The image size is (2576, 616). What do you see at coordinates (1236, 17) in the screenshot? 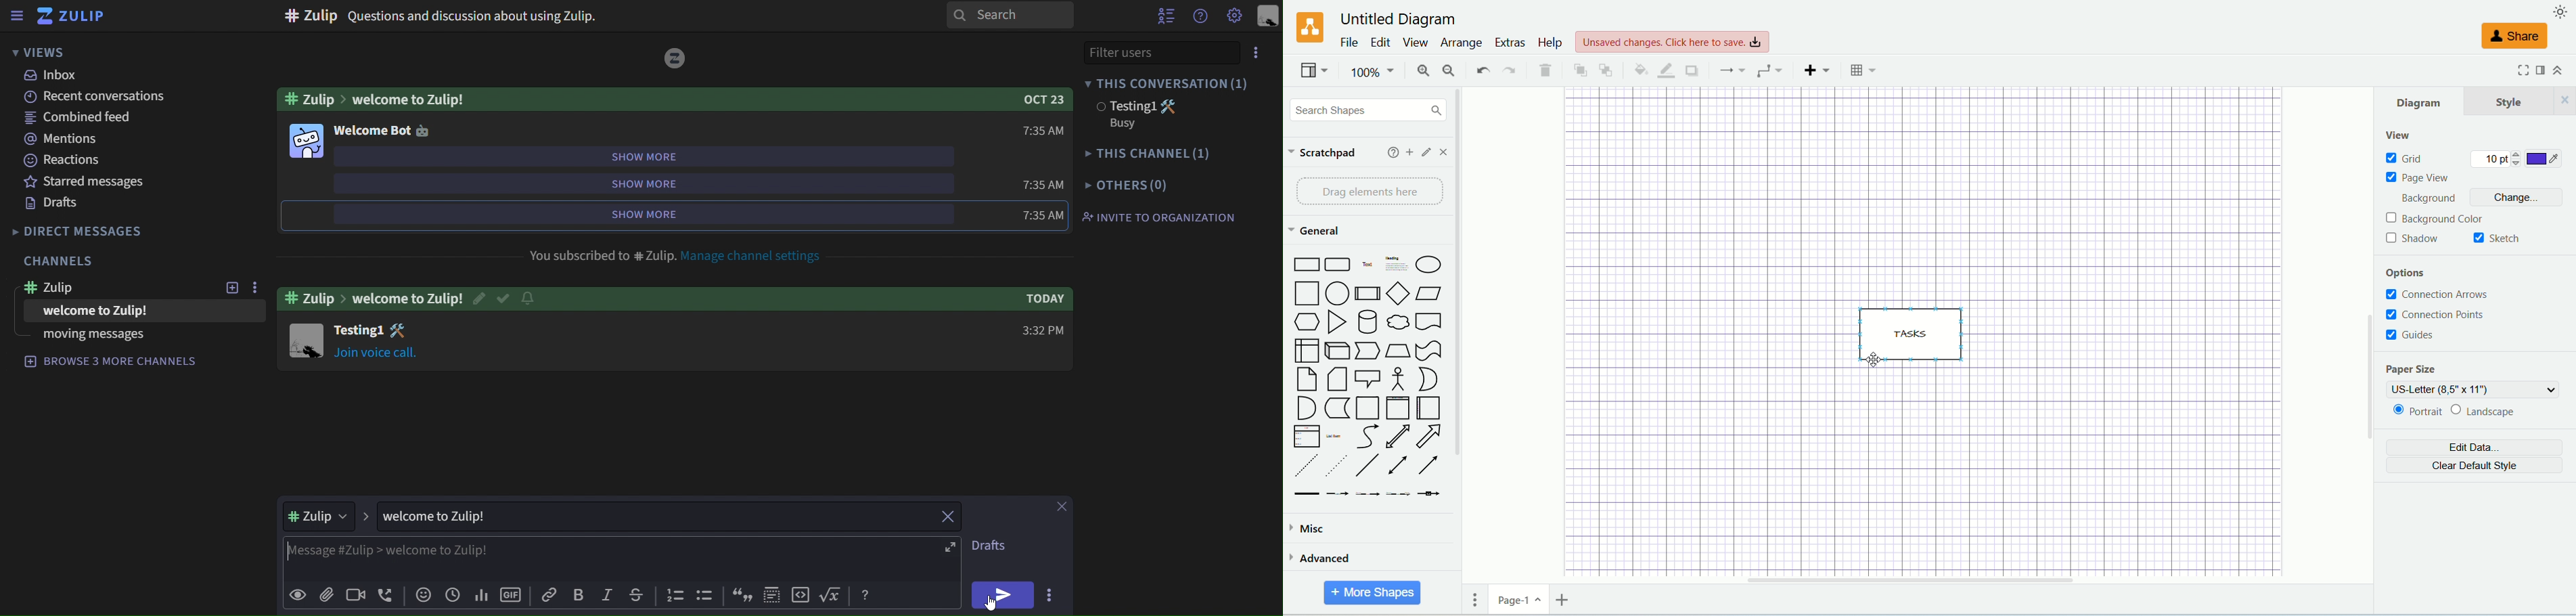
I see `main menu` at bounding box center [1236, 17].